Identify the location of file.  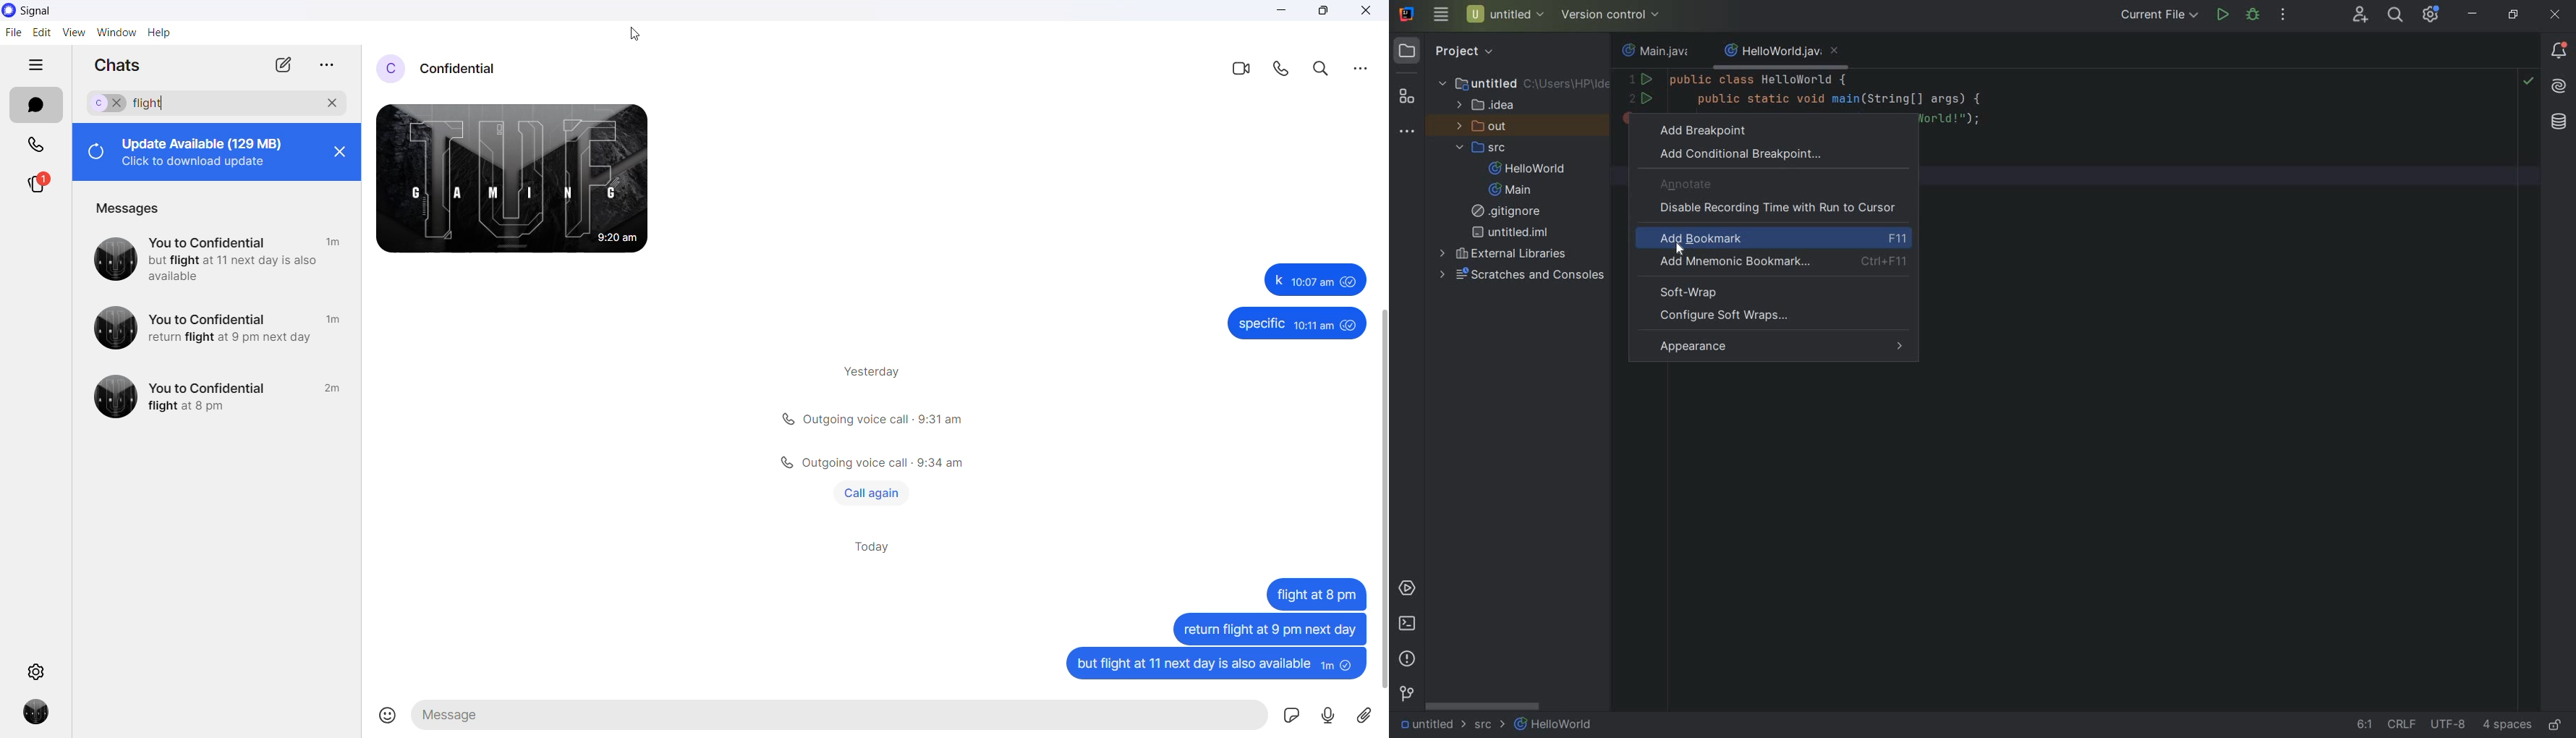
(13, 35).